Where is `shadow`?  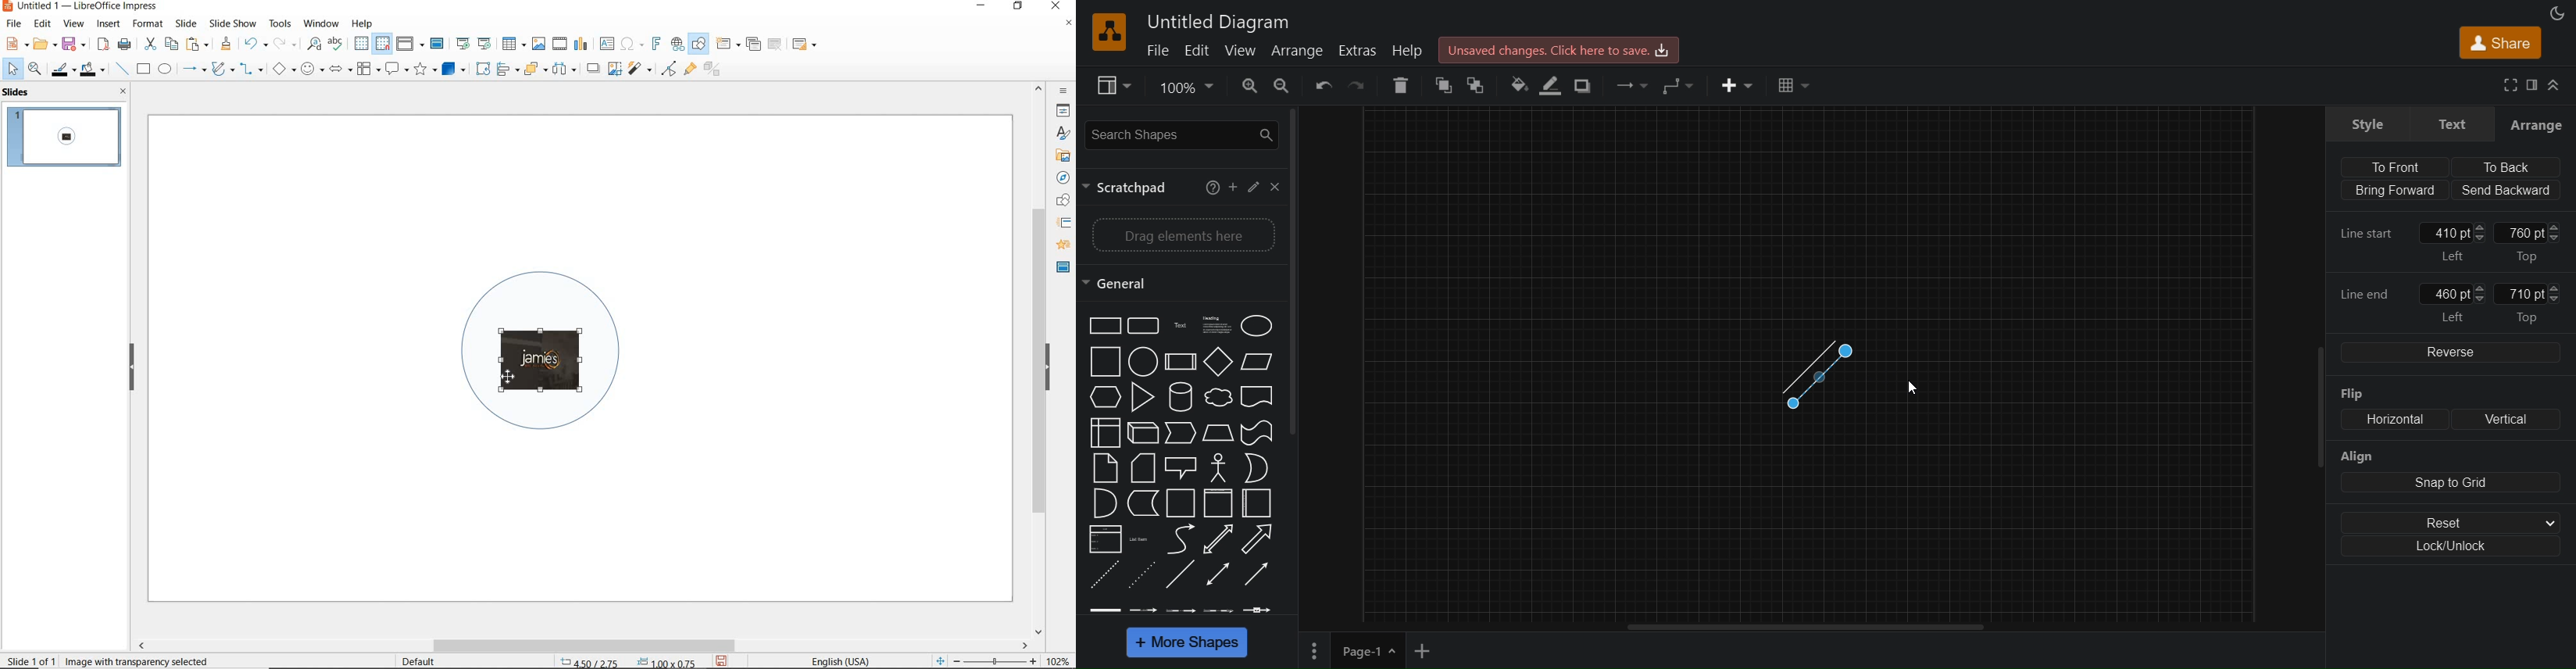
shadow is located at coordinates (1581, 85).